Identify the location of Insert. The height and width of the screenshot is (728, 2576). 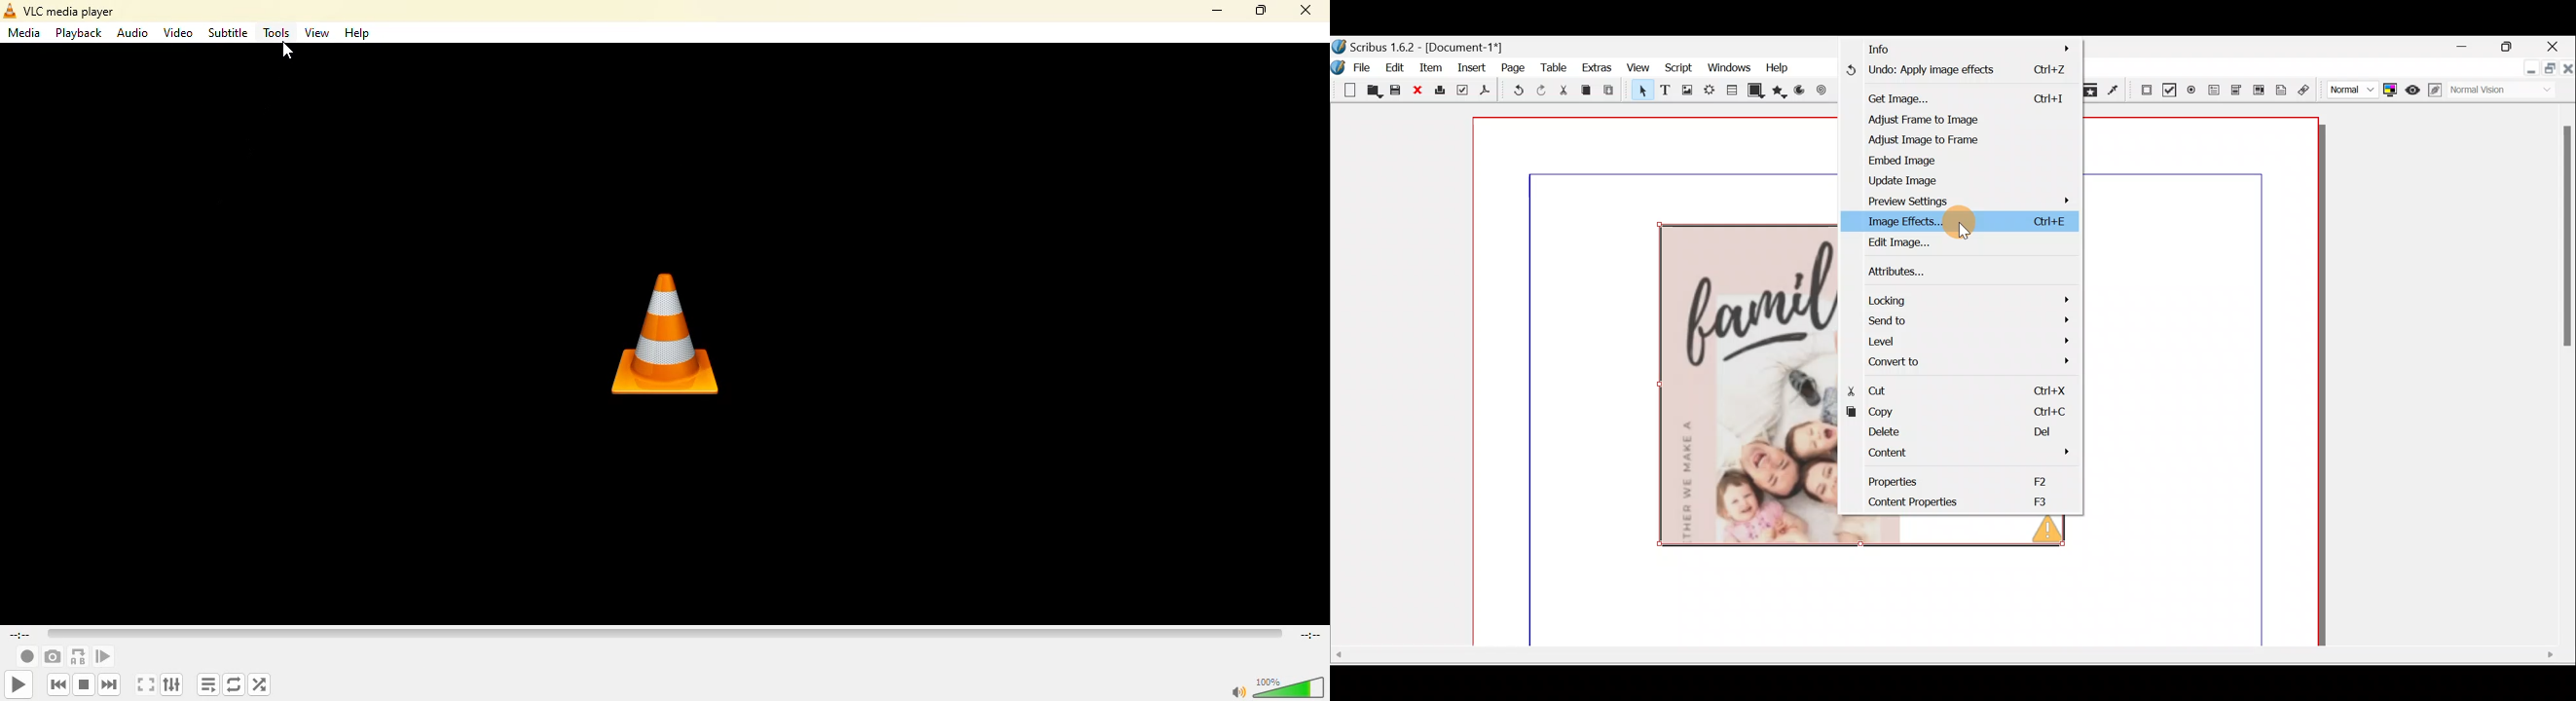
(1471, 71).